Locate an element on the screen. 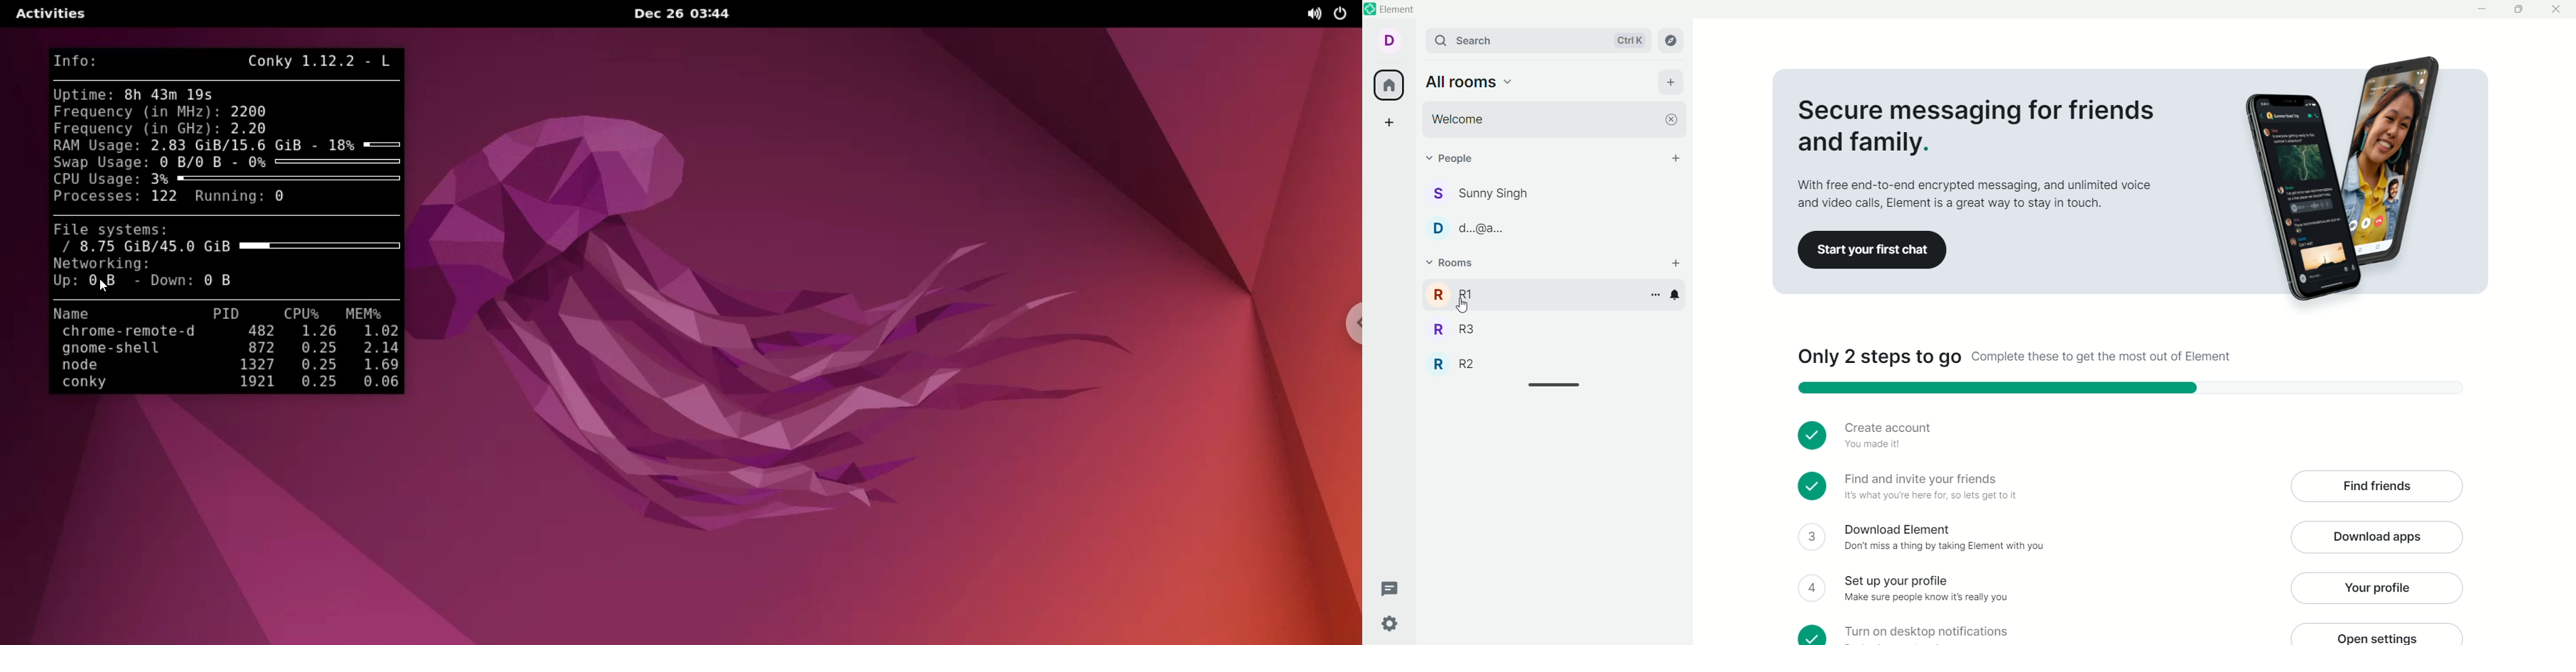  Indicates step 5: Turn on desktop notifications is located at coordinates (1927, 634).